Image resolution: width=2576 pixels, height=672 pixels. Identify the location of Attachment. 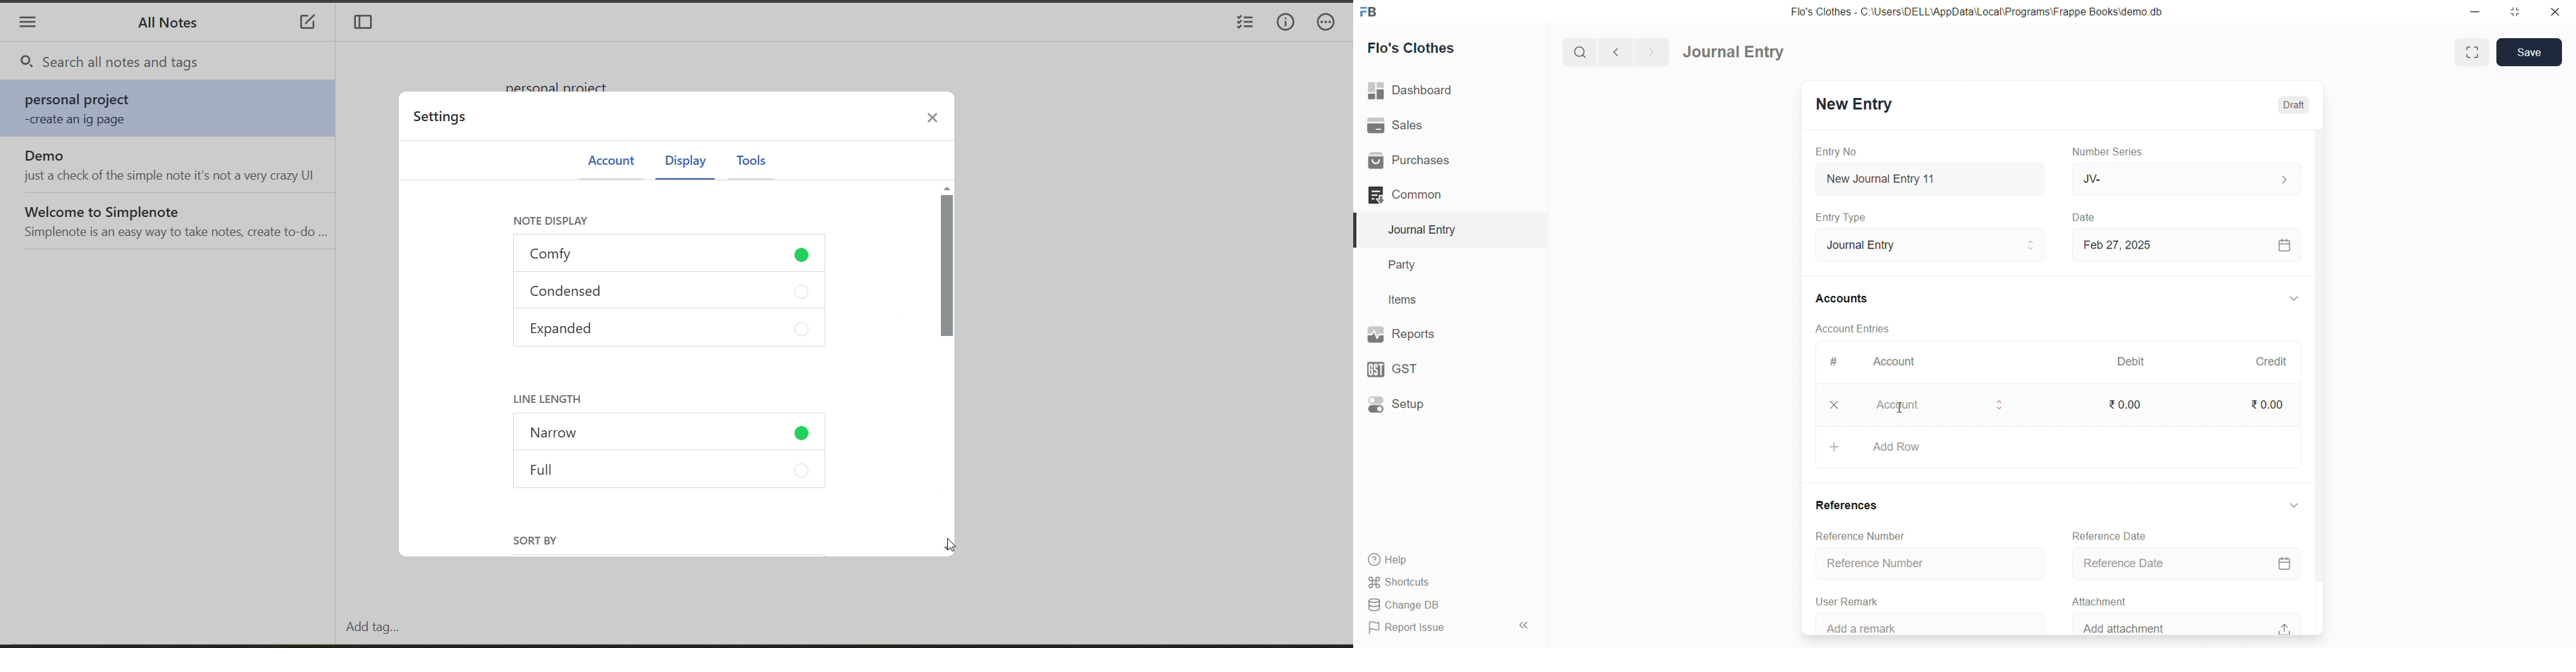
(2095, 600).